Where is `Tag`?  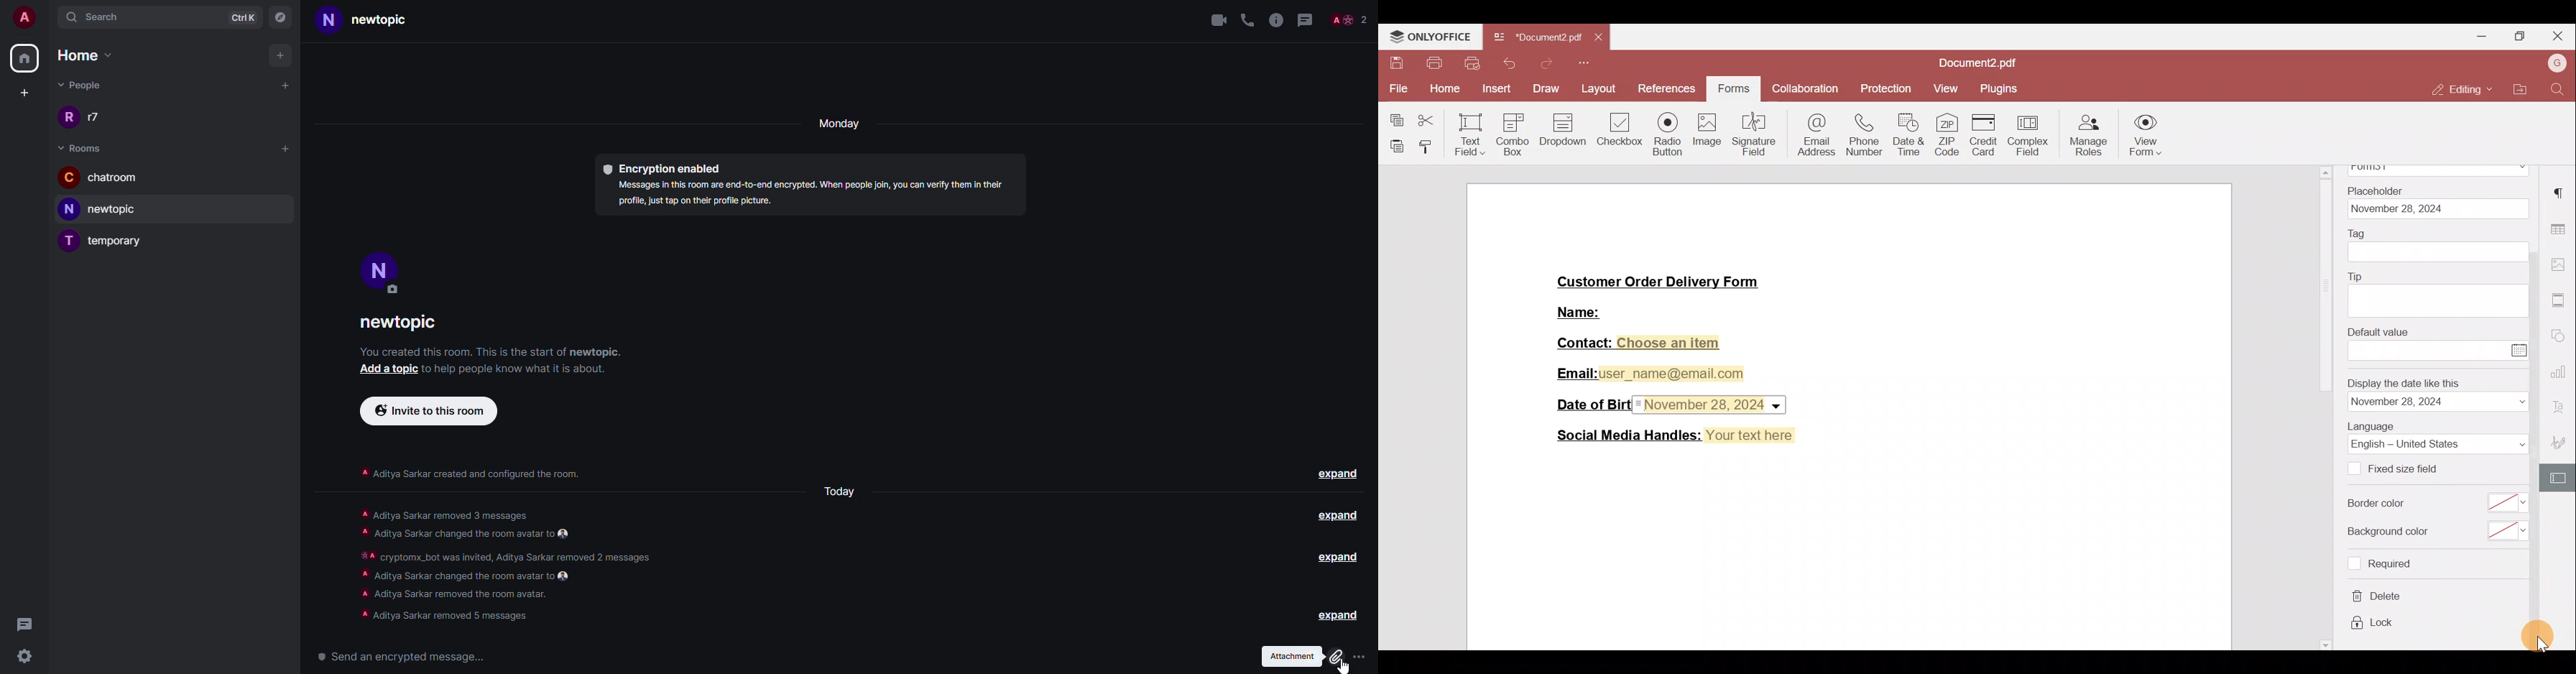 Tag is located at coordinates (2364, 234).